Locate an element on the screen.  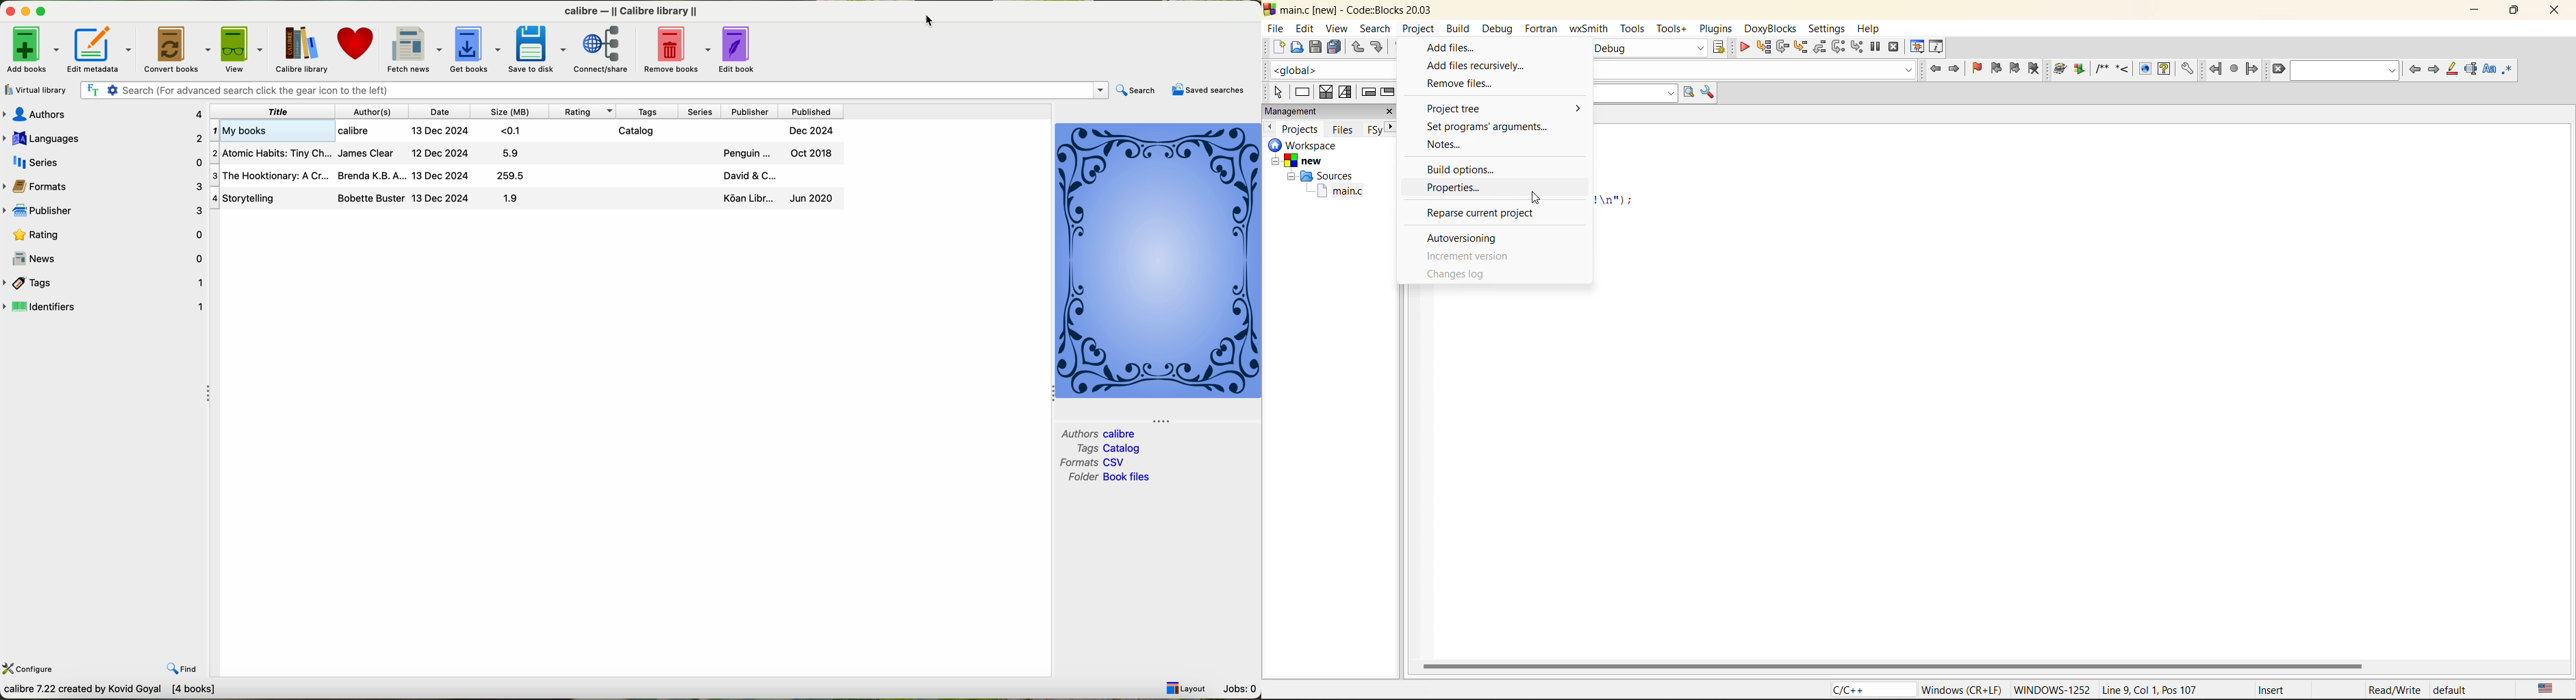
build target is located at coordinates (1650, 49).